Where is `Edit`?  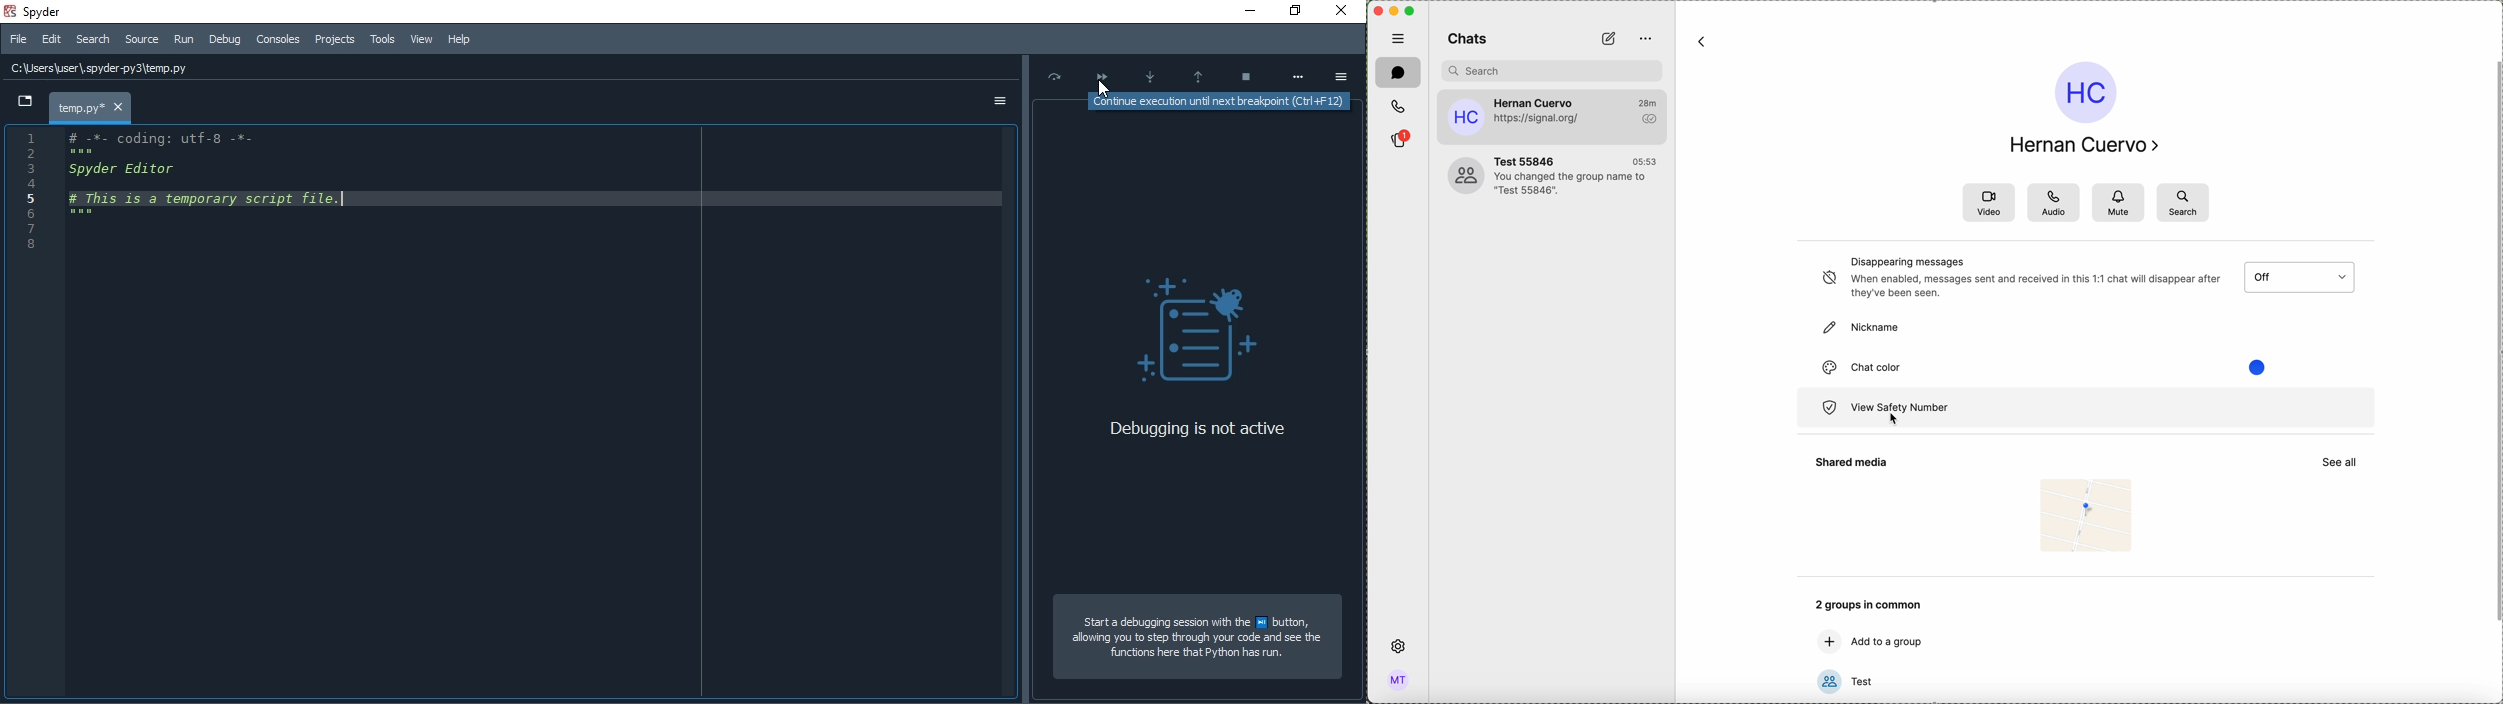 Edit is located at coordinates (53, 38).